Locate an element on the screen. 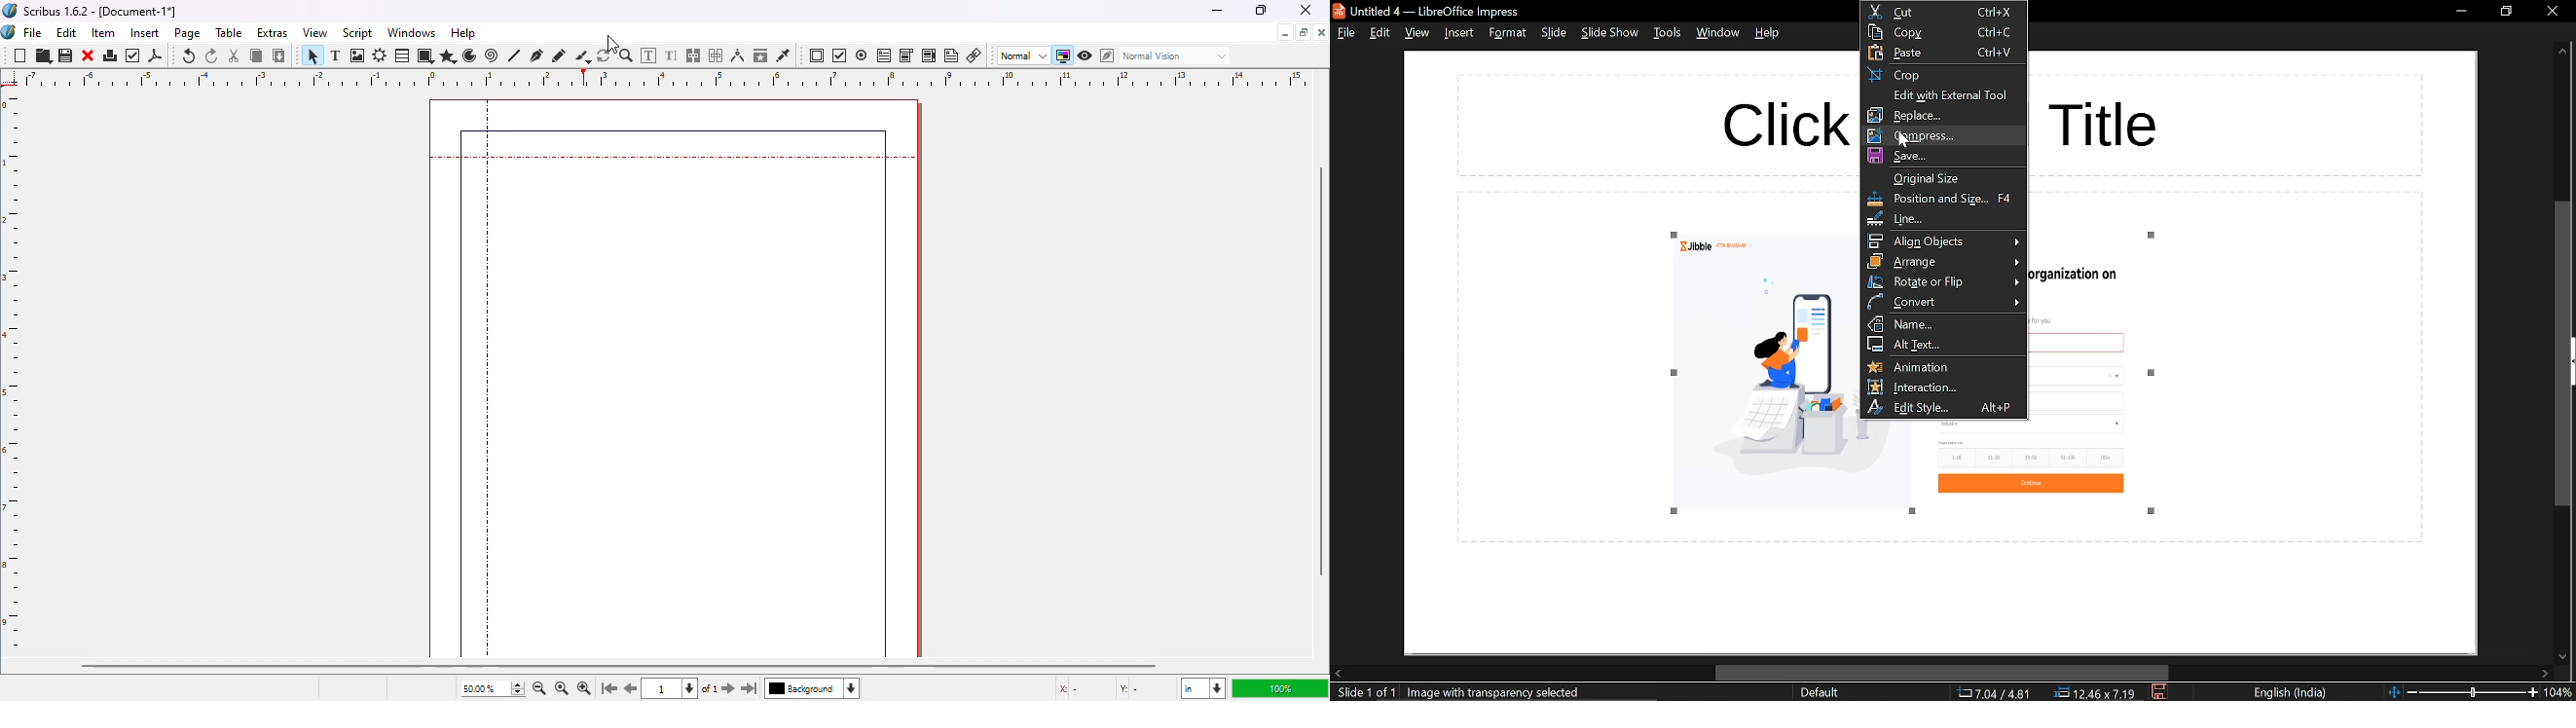 The image size is (2576, 728). windows is located at coordinates (412, 33).